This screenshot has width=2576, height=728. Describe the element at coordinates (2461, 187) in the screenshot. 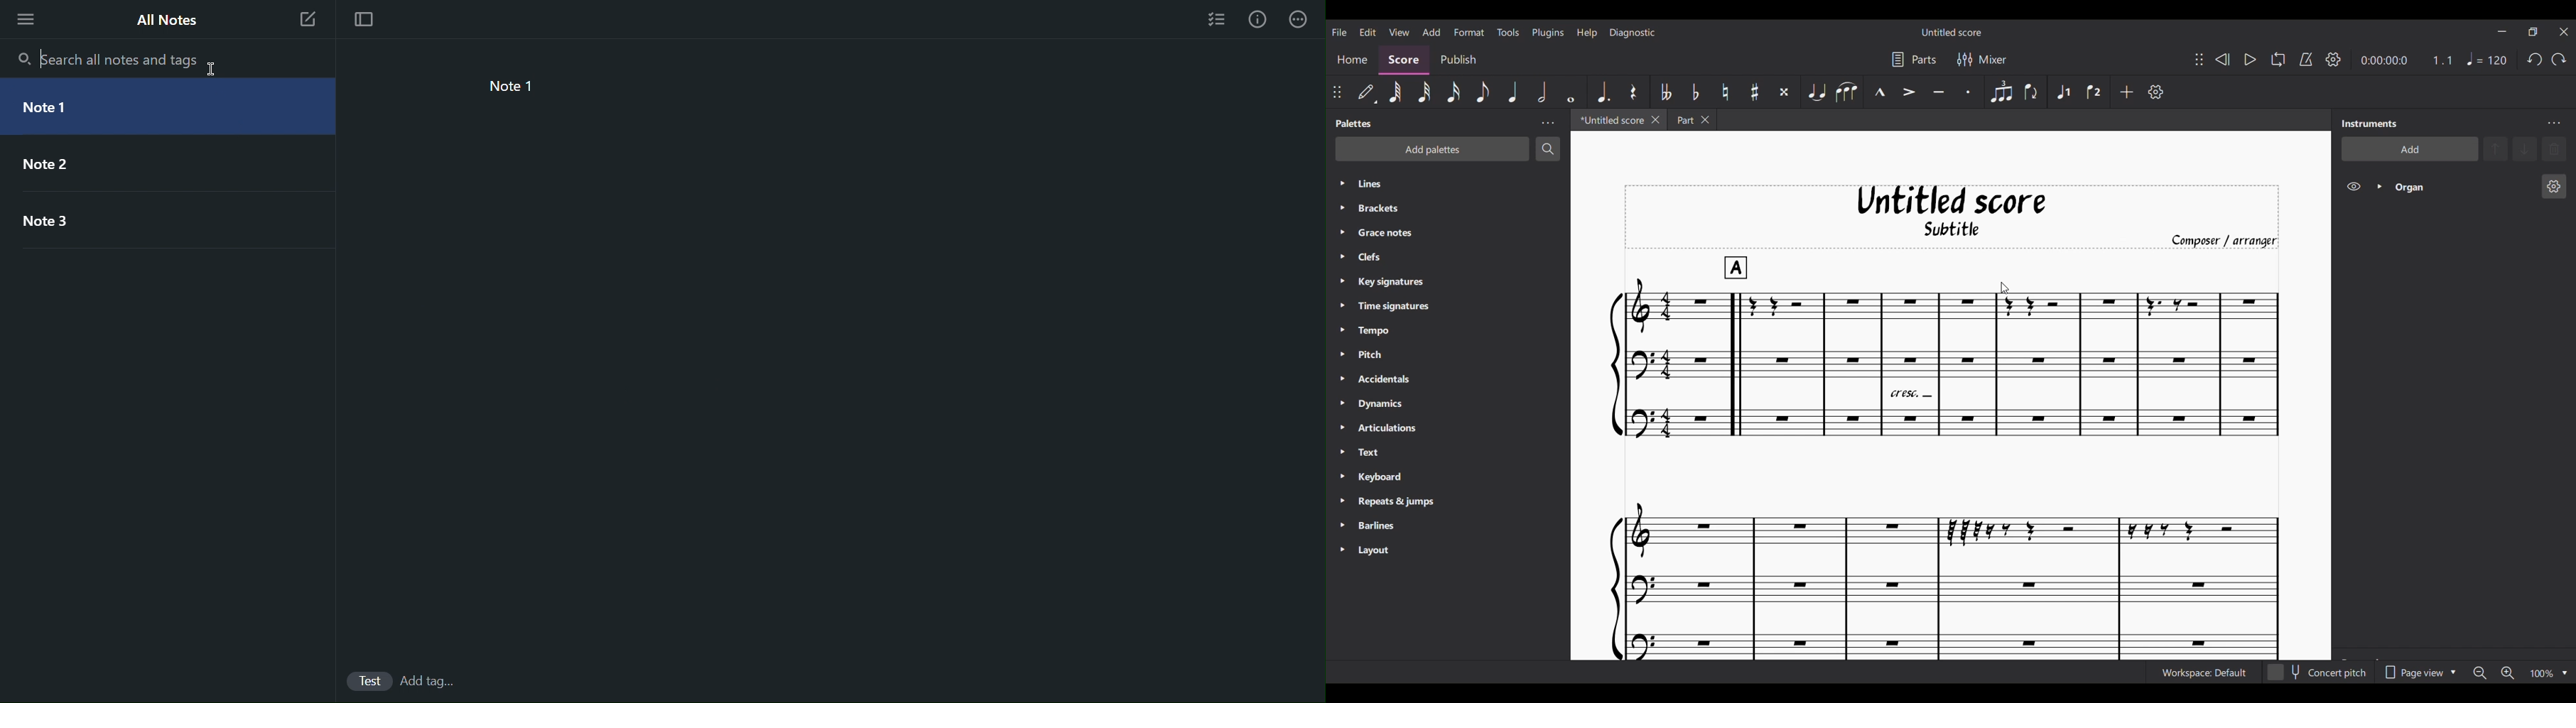

I see `Organ instrument` at that location.